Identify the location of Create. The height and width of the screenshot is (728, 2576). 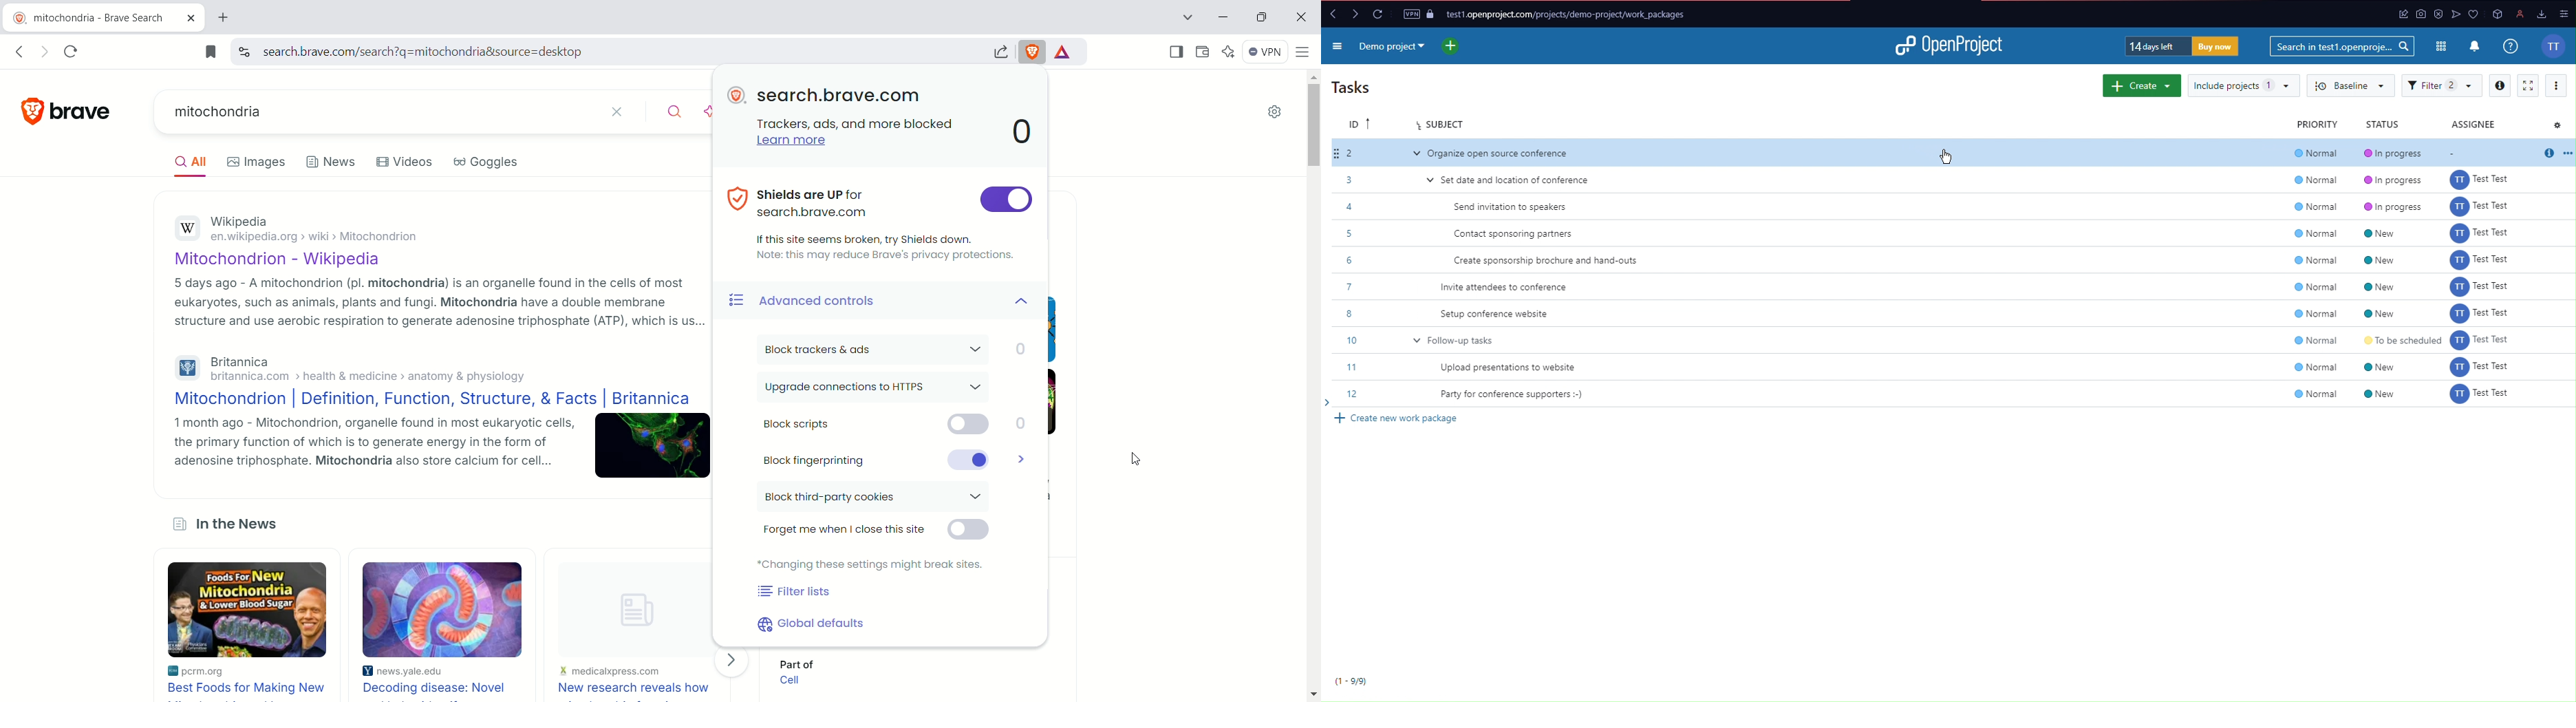
(2140, 86).